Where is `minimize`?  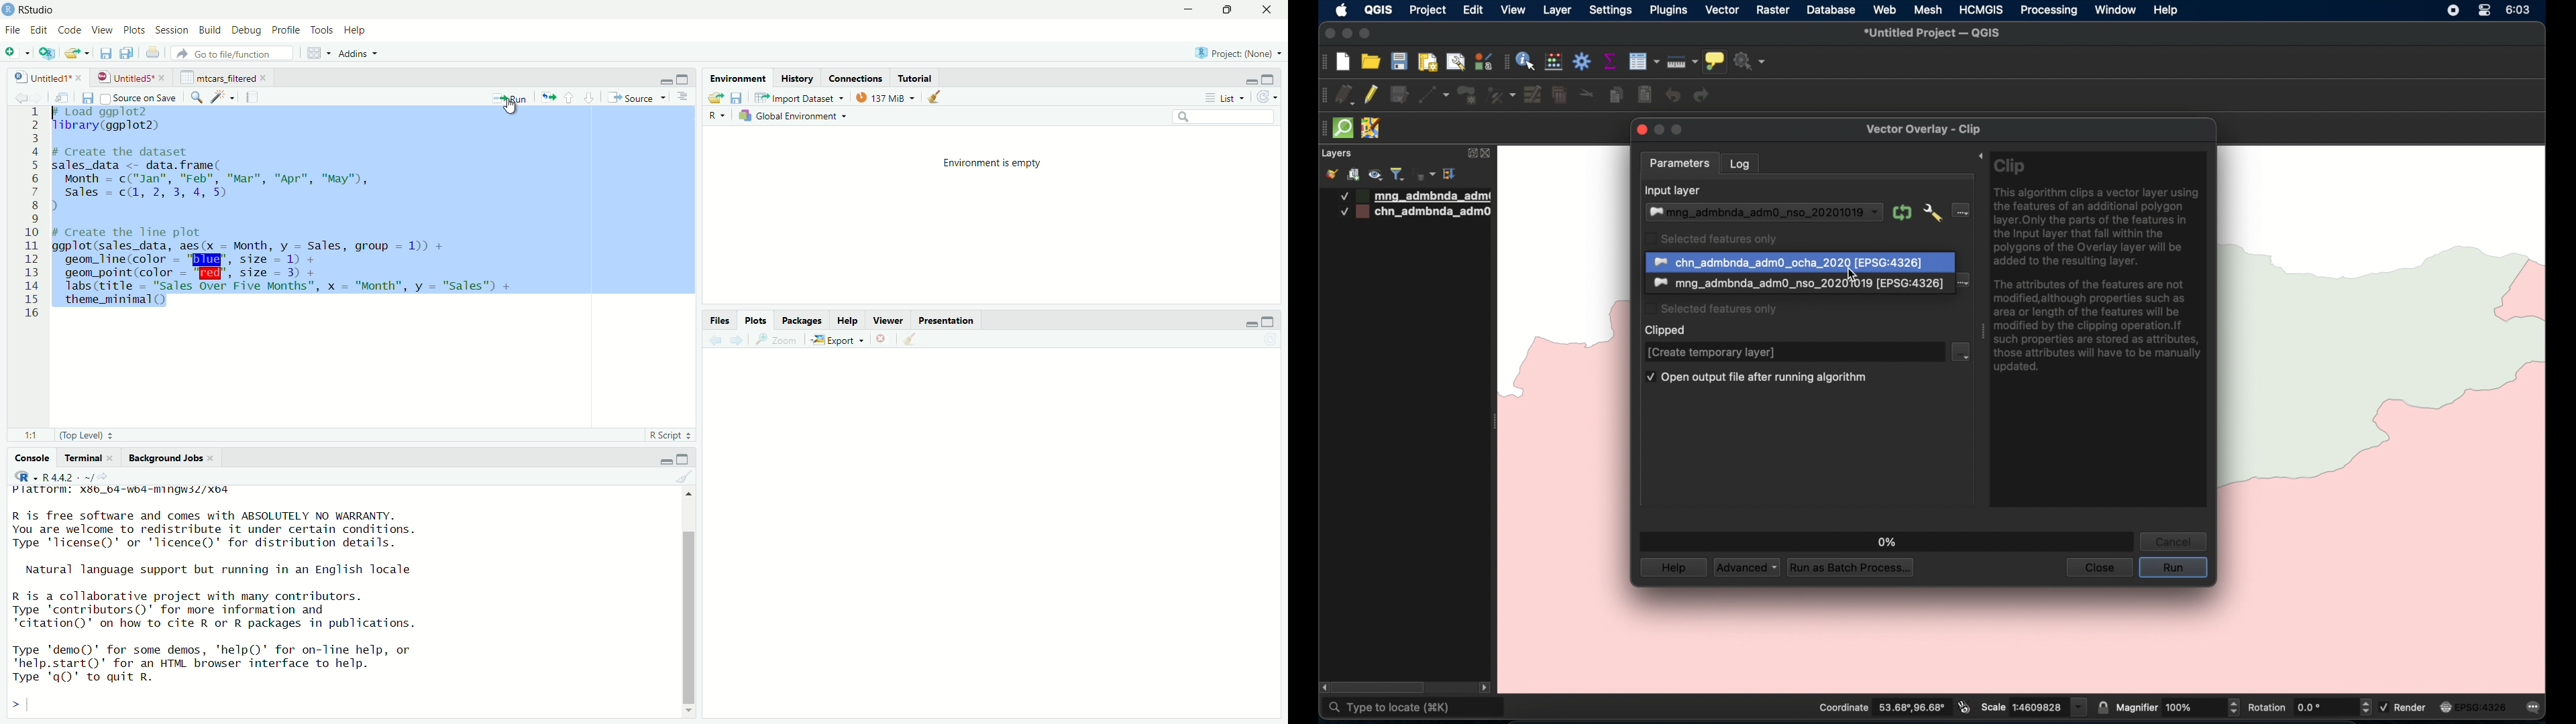
minimize is located at coordinates (1250, 324).